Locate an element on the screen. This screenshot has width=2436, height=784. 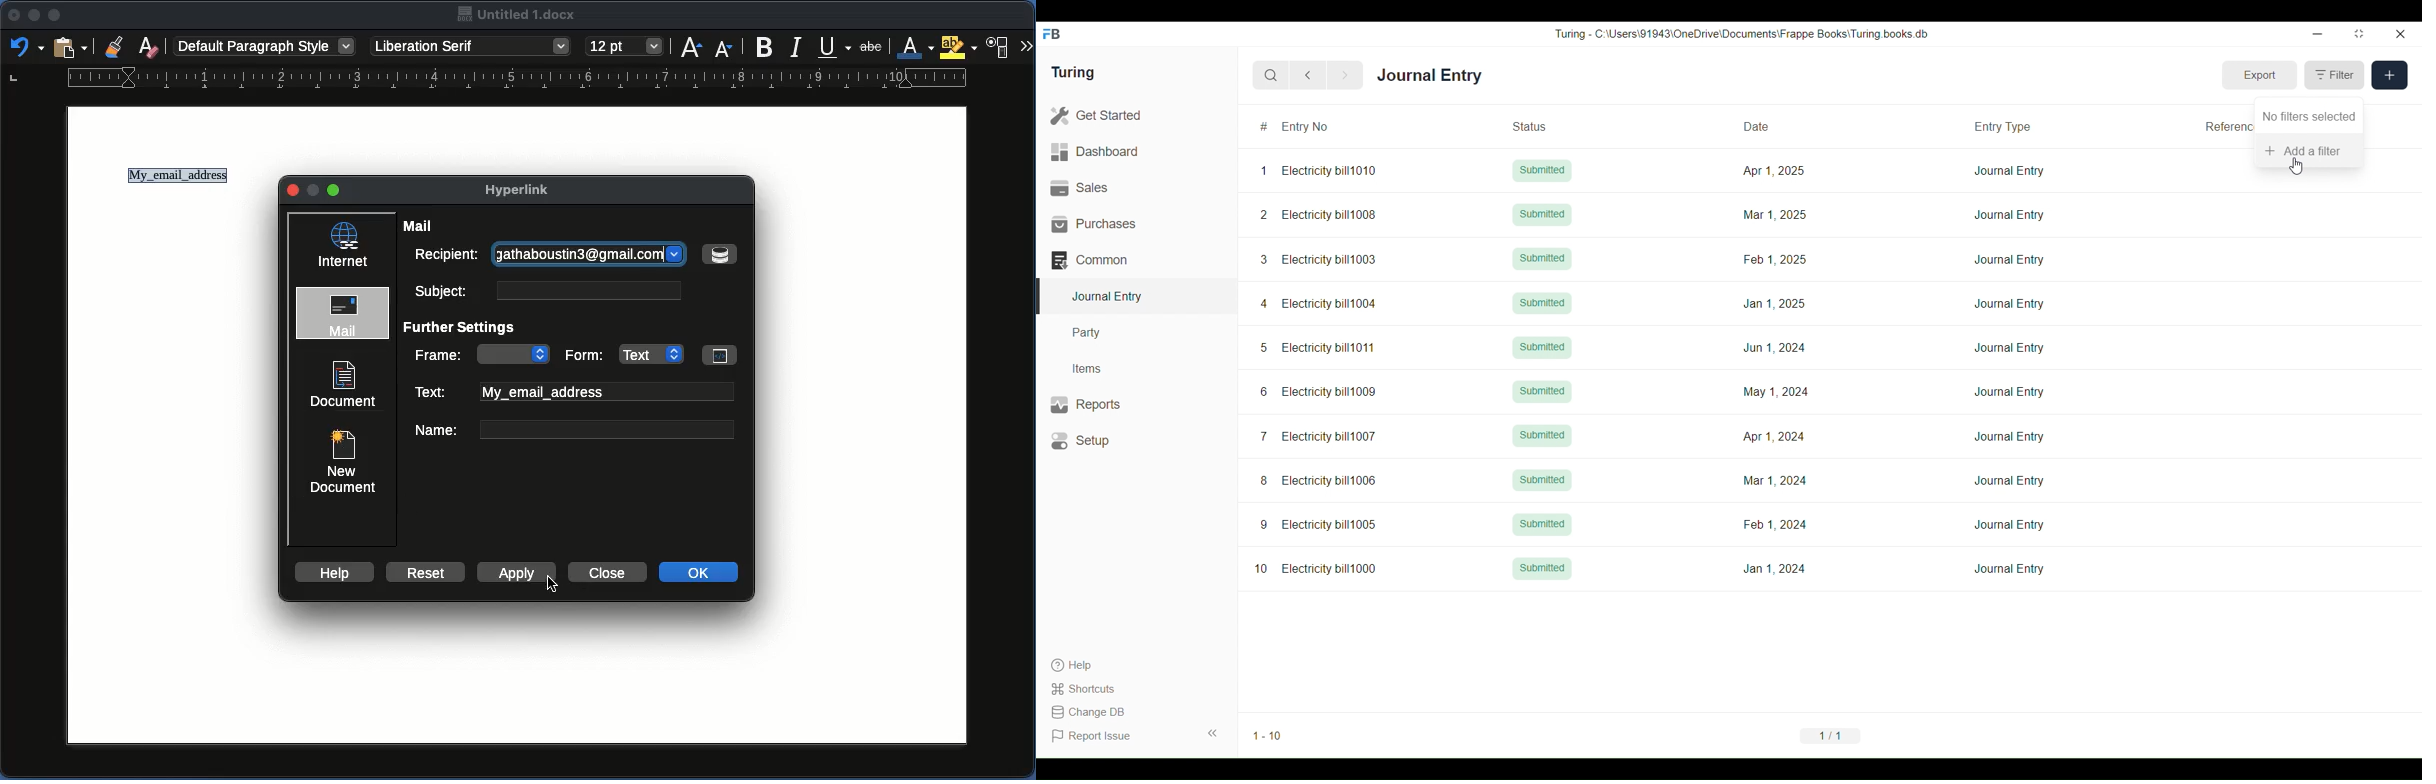
Change dimension is located at coordinates (2360, 33).